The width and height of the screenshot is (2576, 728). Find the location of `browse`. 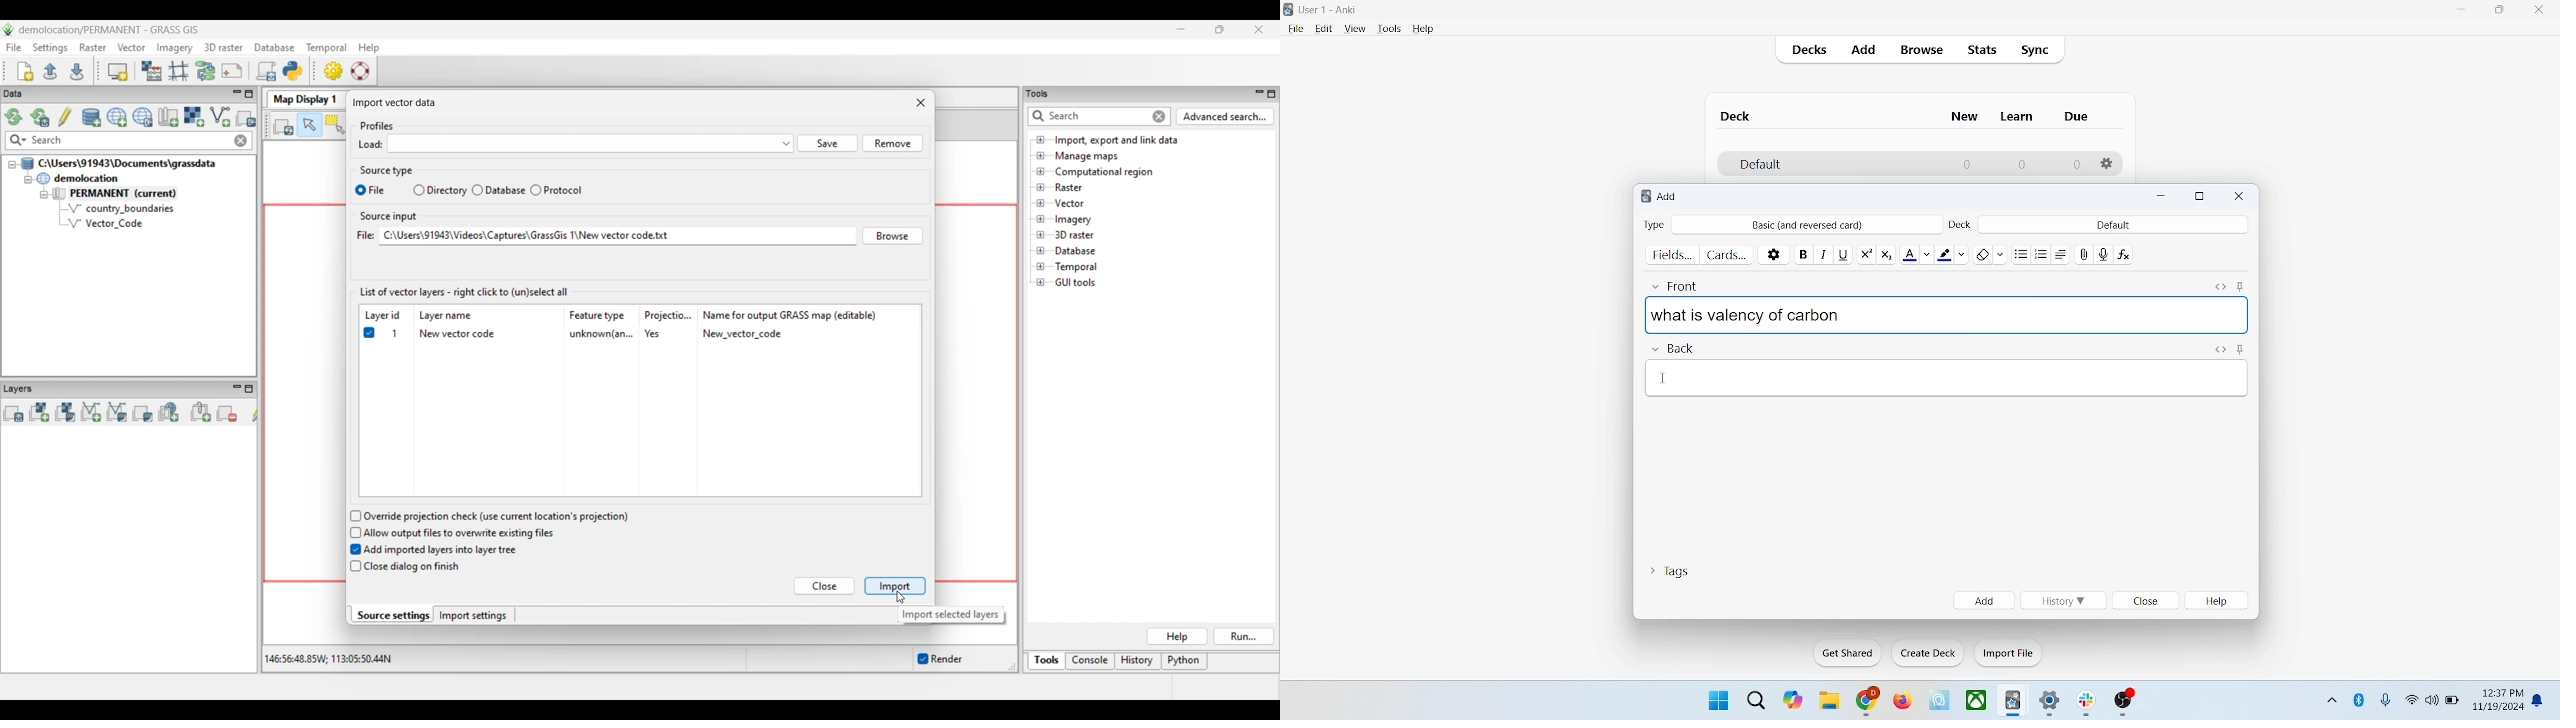

browse is located at coordinates (1920, 49).